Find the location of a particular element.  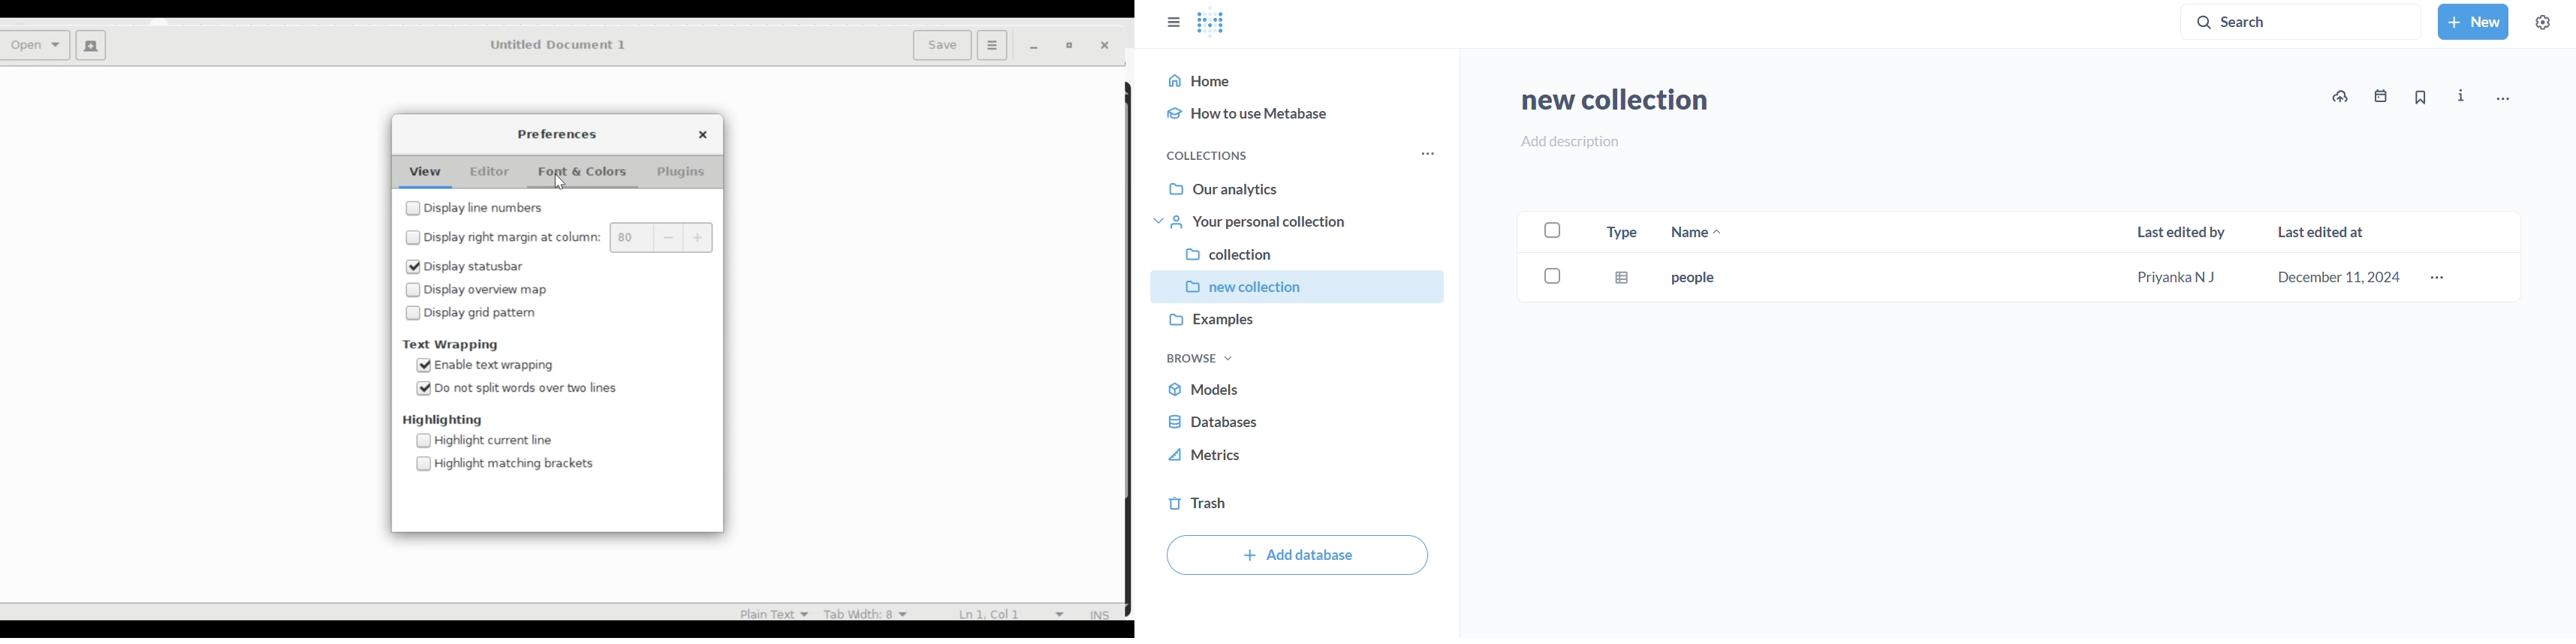

new collection is located at coordinates (1610, 98).